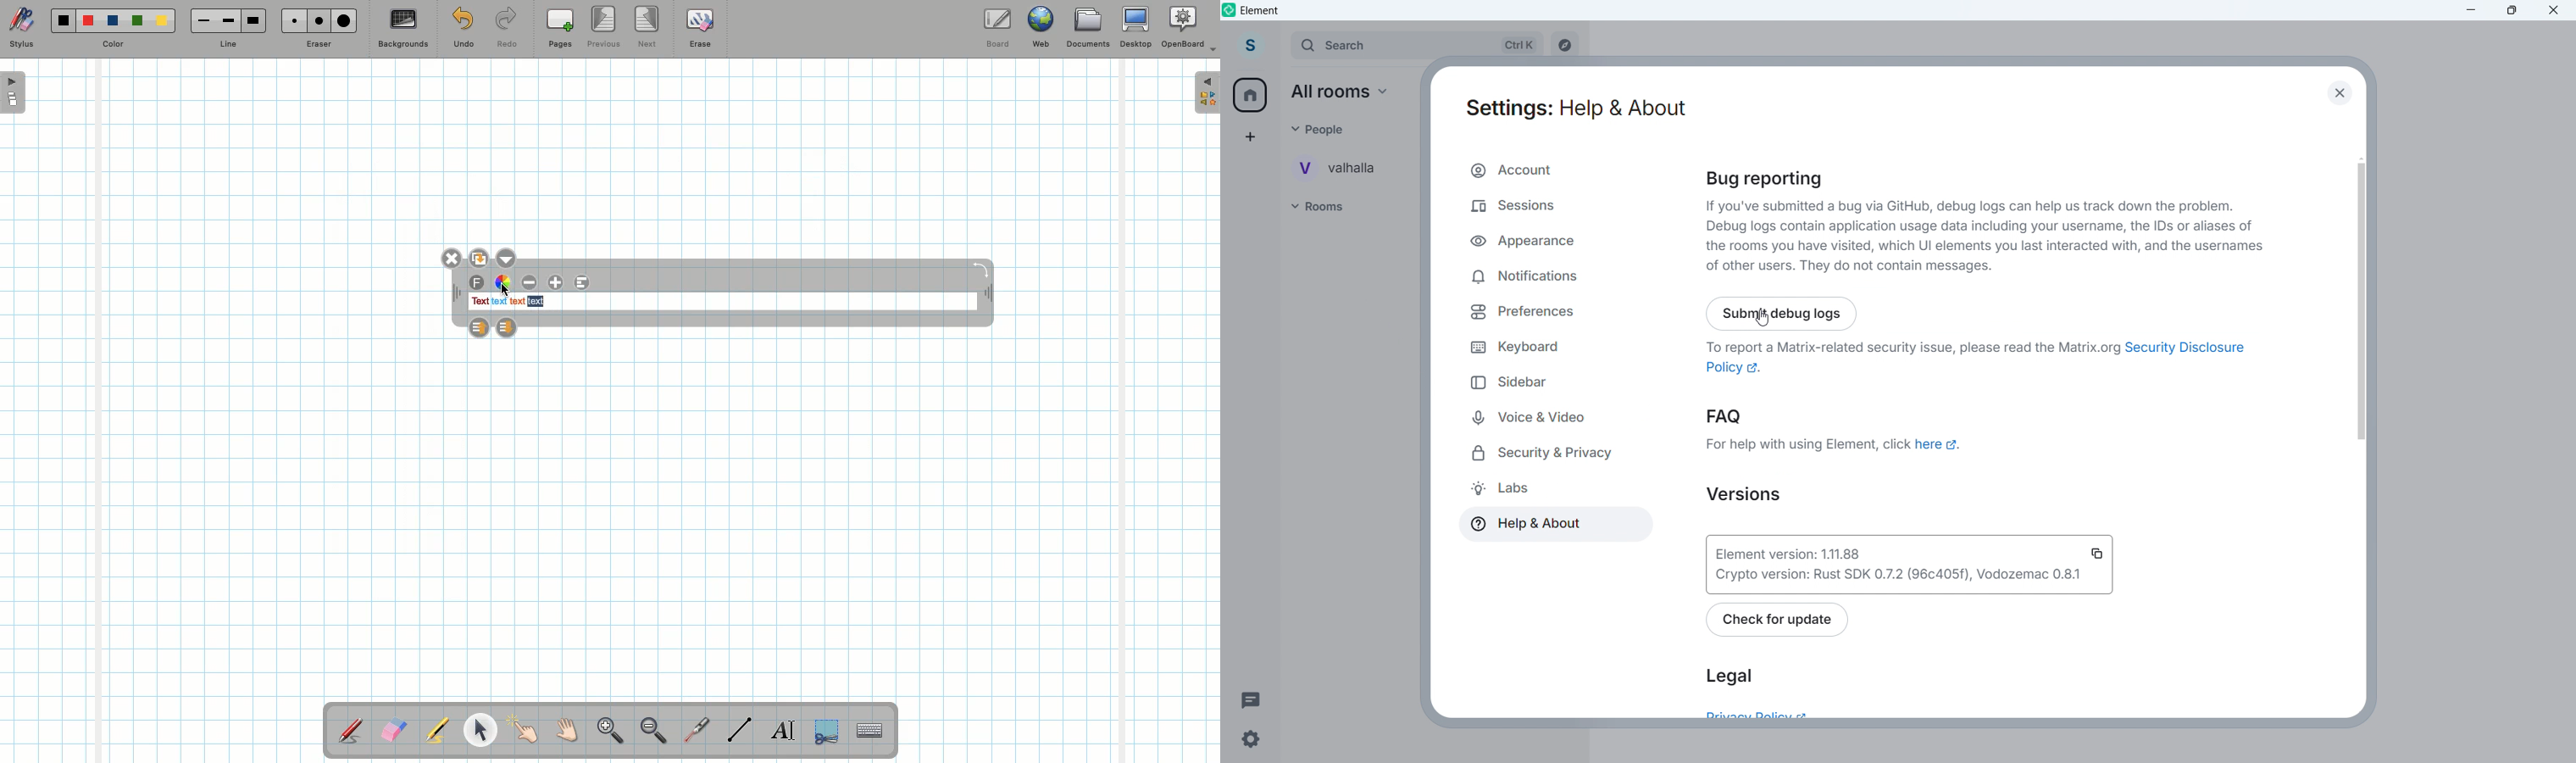  Describe the element at coordinates (1727, 418) in the screenshot. I see `FAQ ` at that location.